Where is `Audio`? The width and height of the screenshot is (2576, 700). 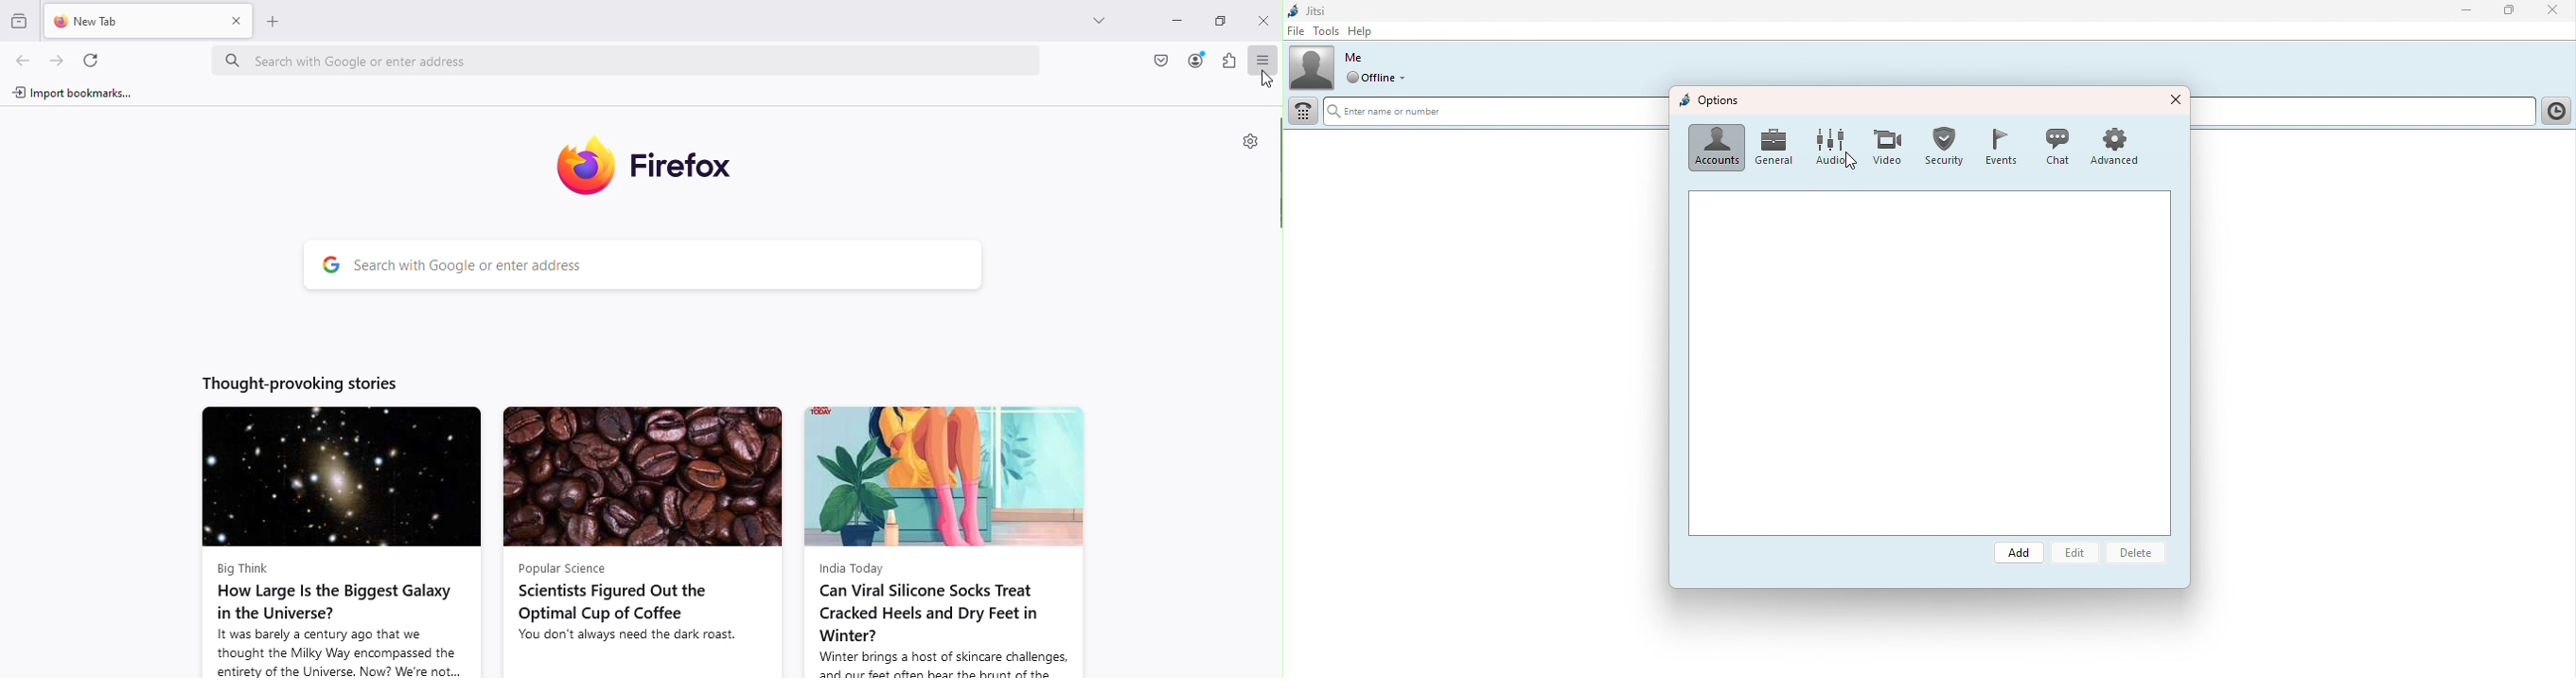
Audio is located at coordinates (1826, 148).